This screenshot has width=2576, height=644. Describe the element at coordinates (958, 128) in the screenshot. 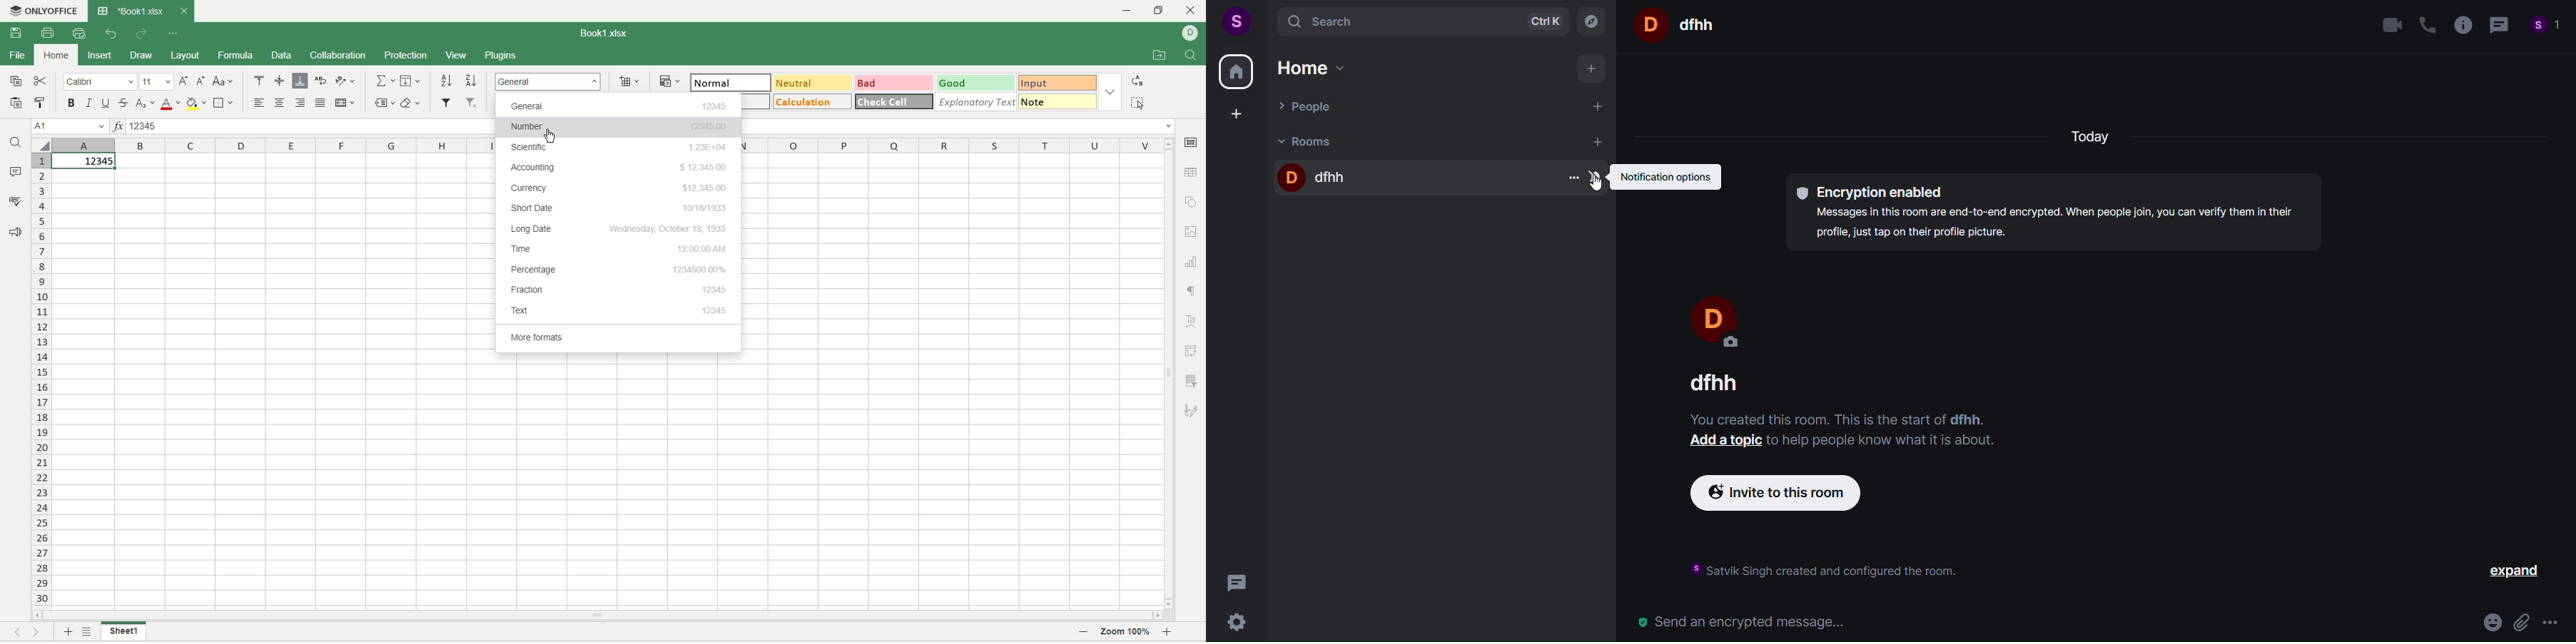

I see `input line` at that location.